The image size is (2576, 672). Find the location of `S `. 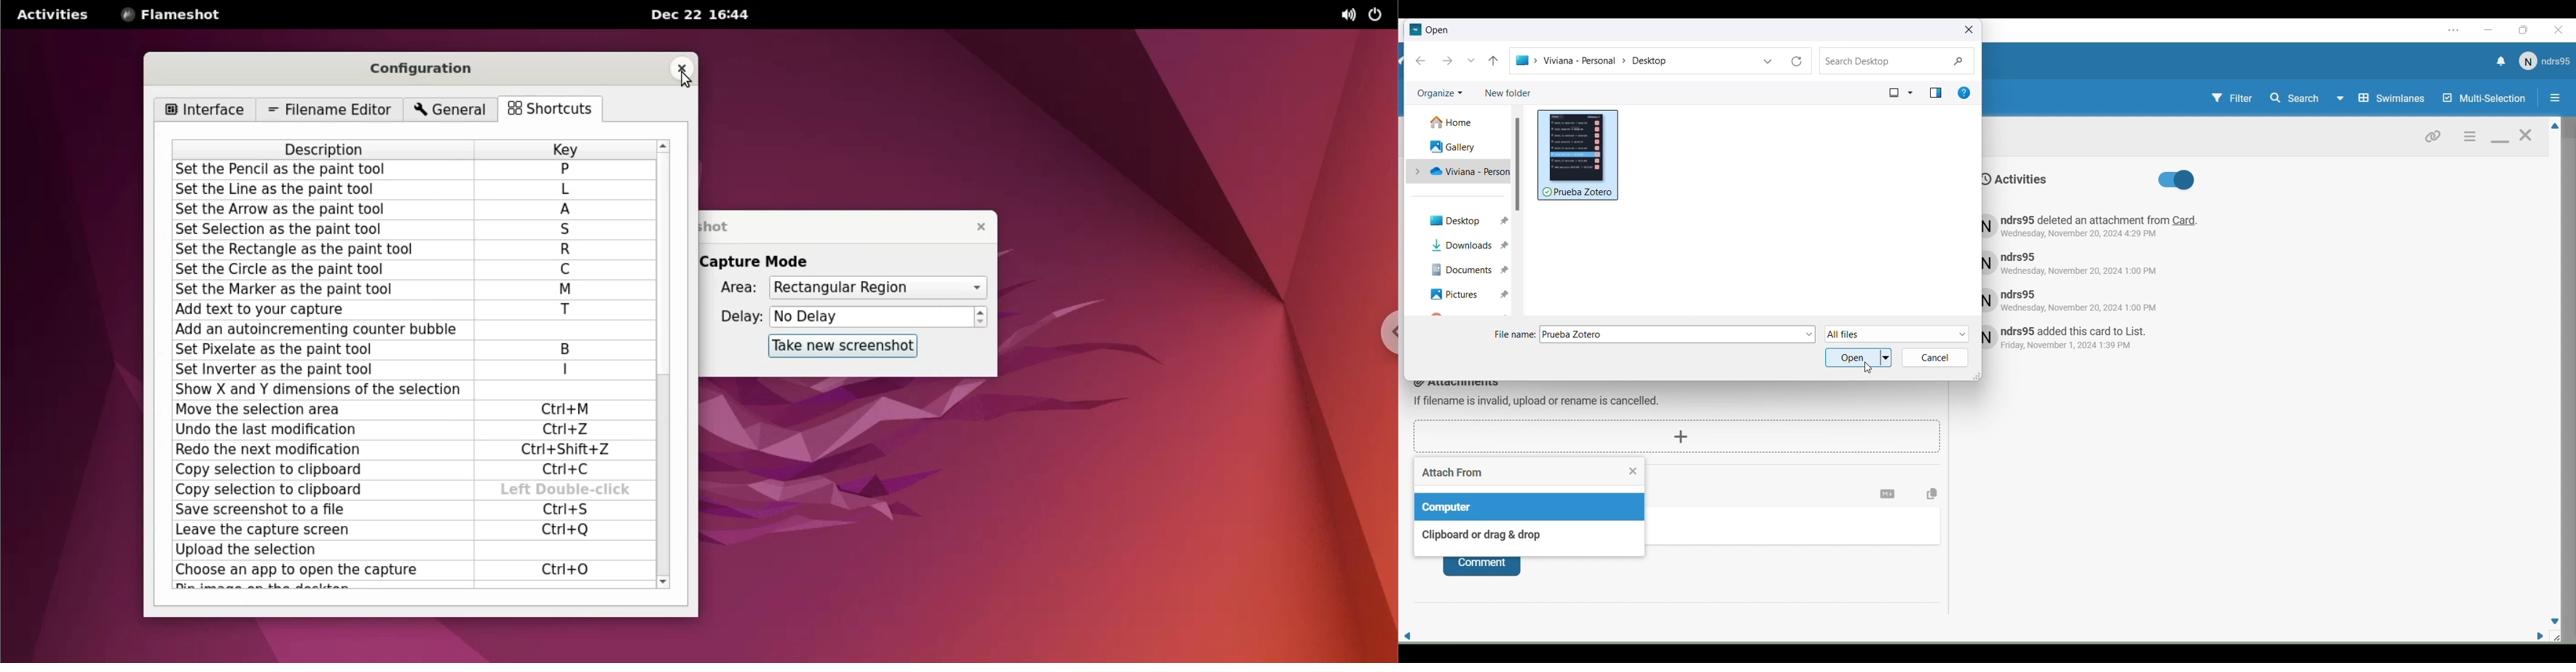

S  is located at coordinates (567, 231).